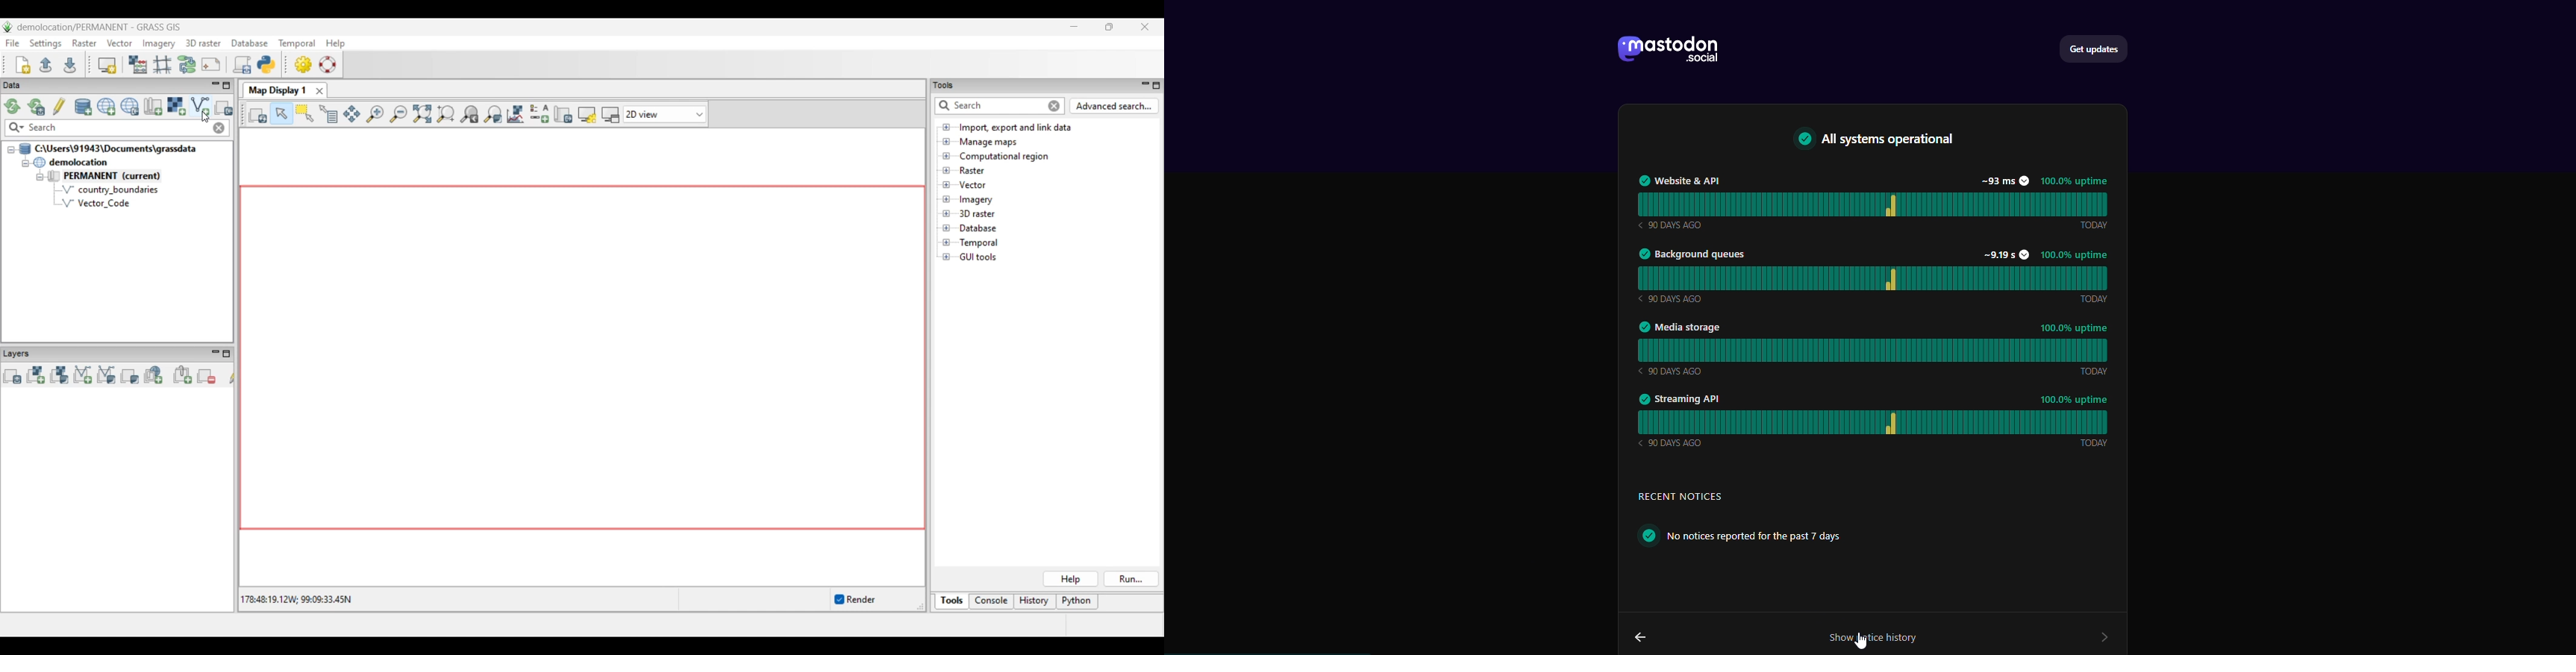 This screenshot has height=672, width=2576. I want to click on recent notices, so click(1691, 498).